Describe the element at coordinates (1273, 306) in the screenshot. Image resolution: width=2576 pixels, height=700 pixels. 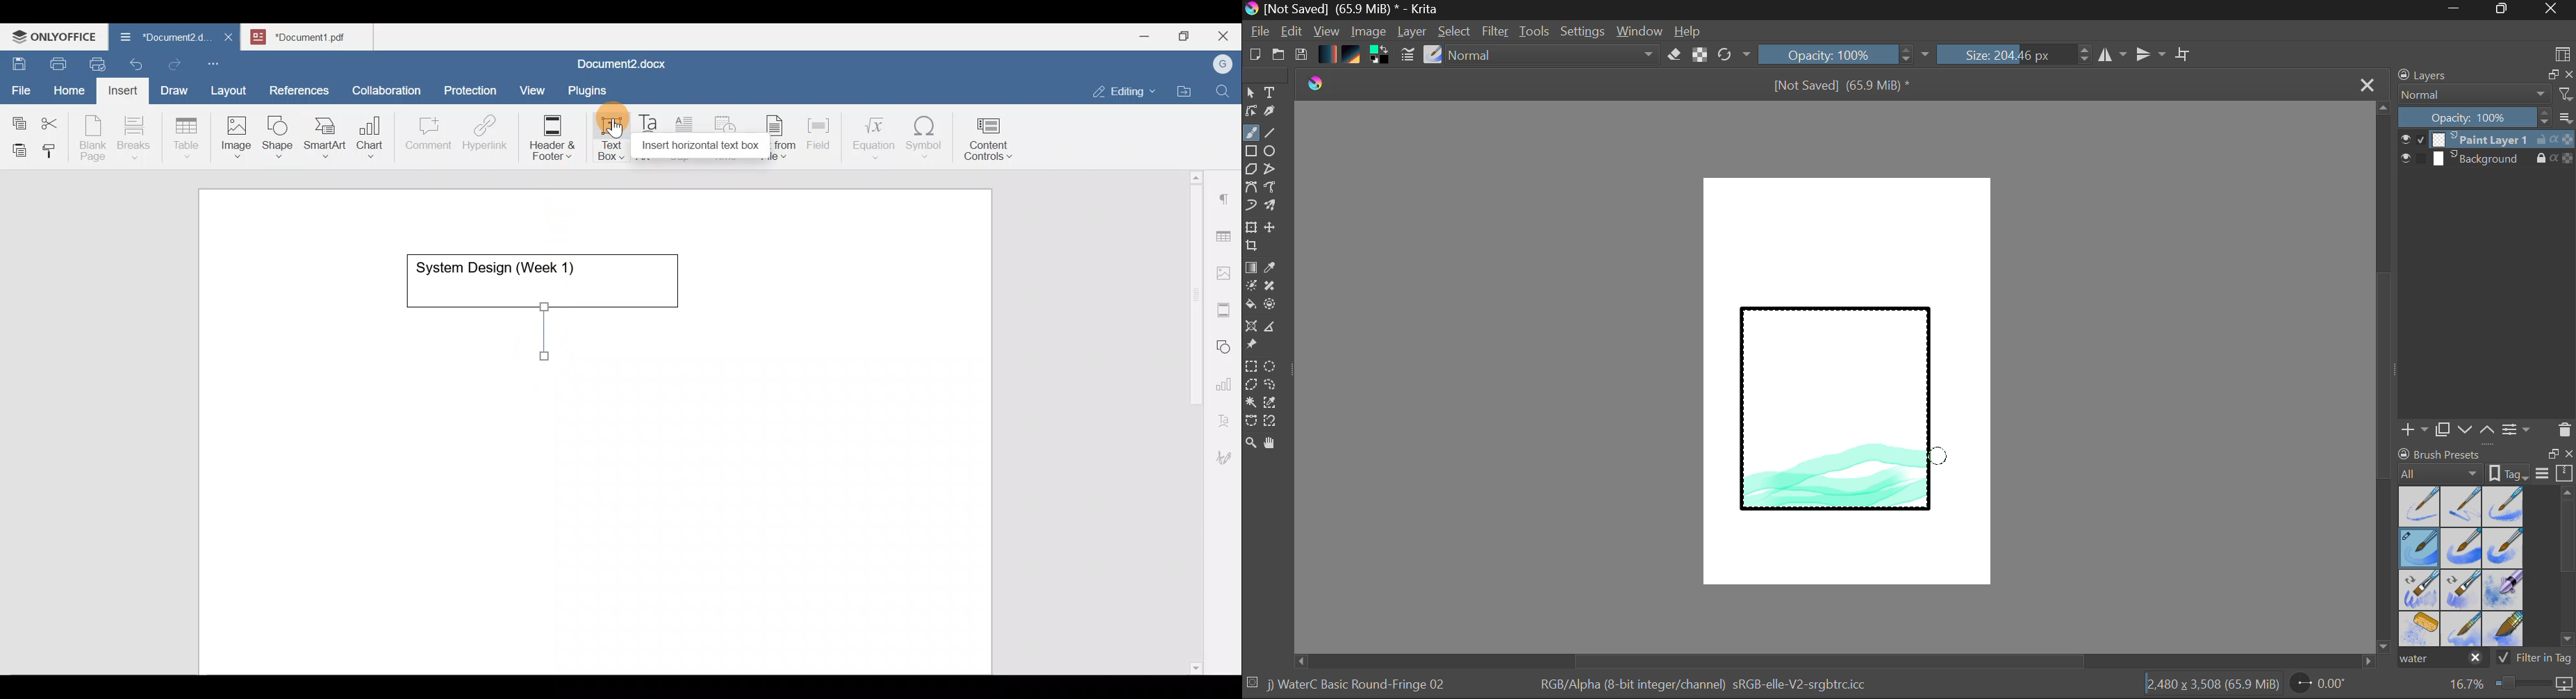
I see `Enclose and Fill` at that location.